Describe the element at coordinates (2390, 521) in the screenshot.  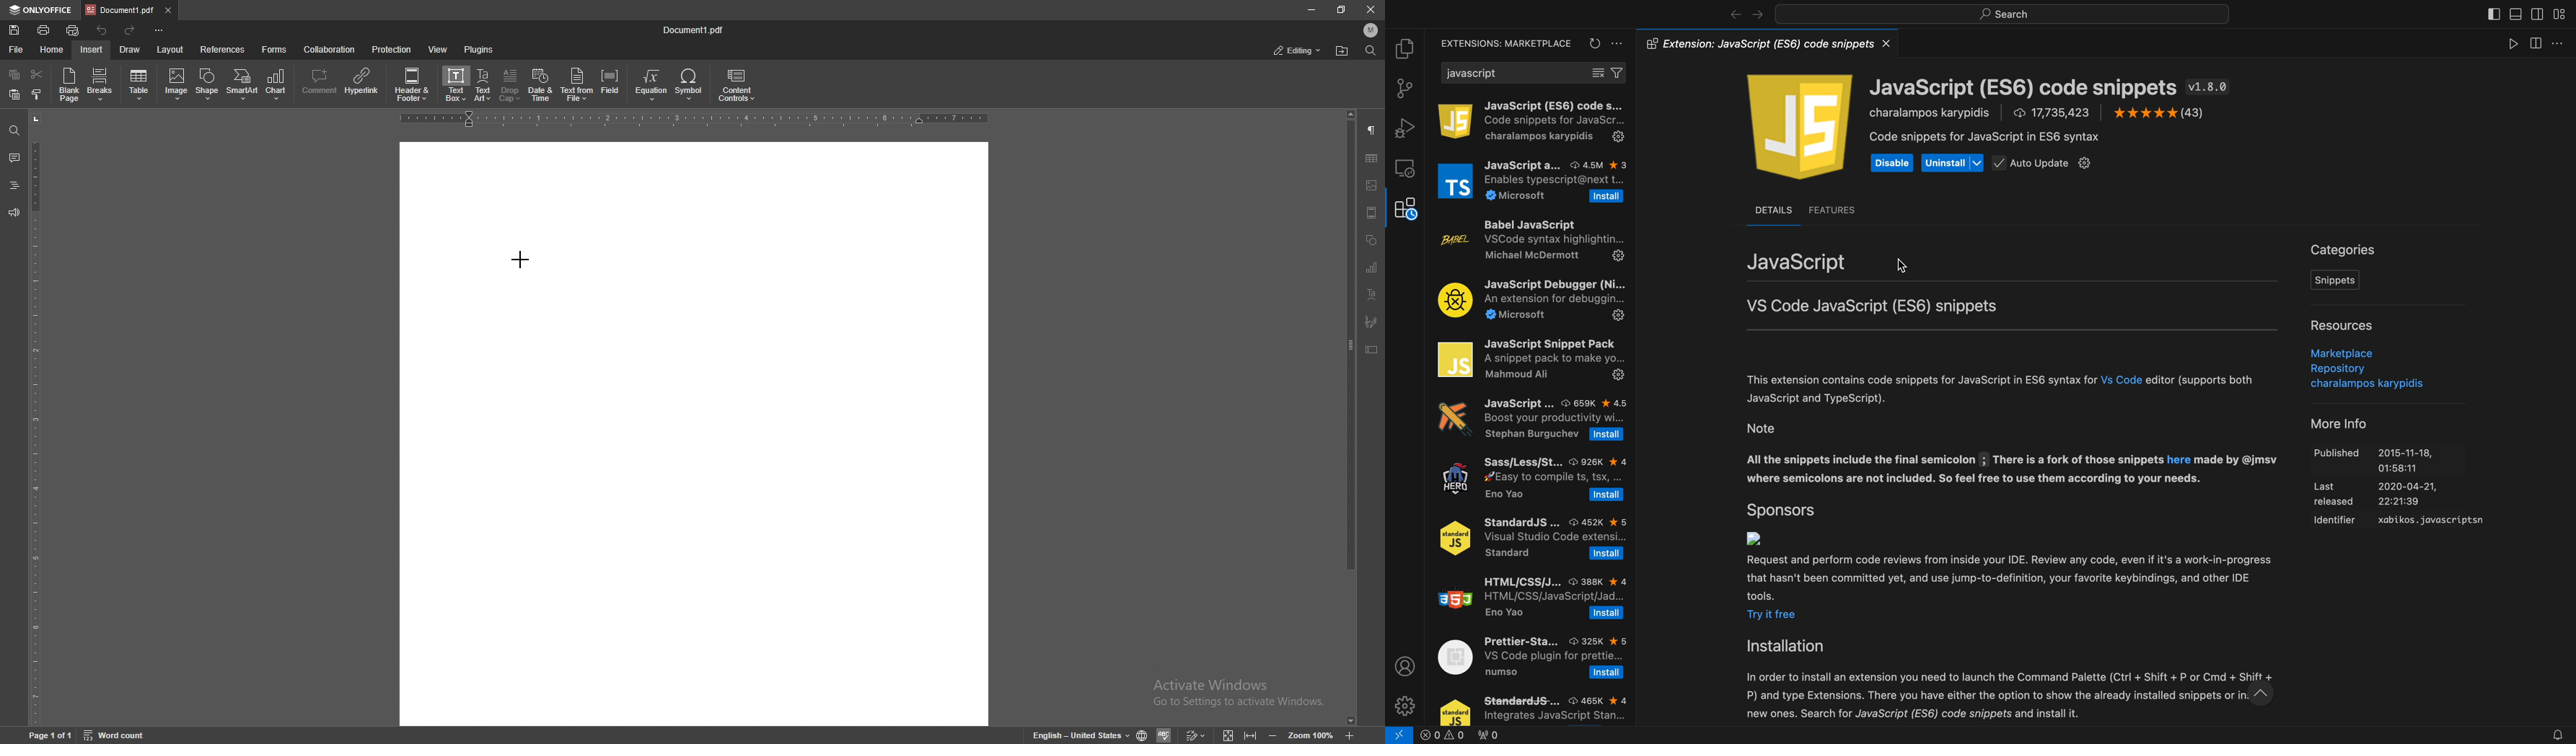
I see `` at that location.